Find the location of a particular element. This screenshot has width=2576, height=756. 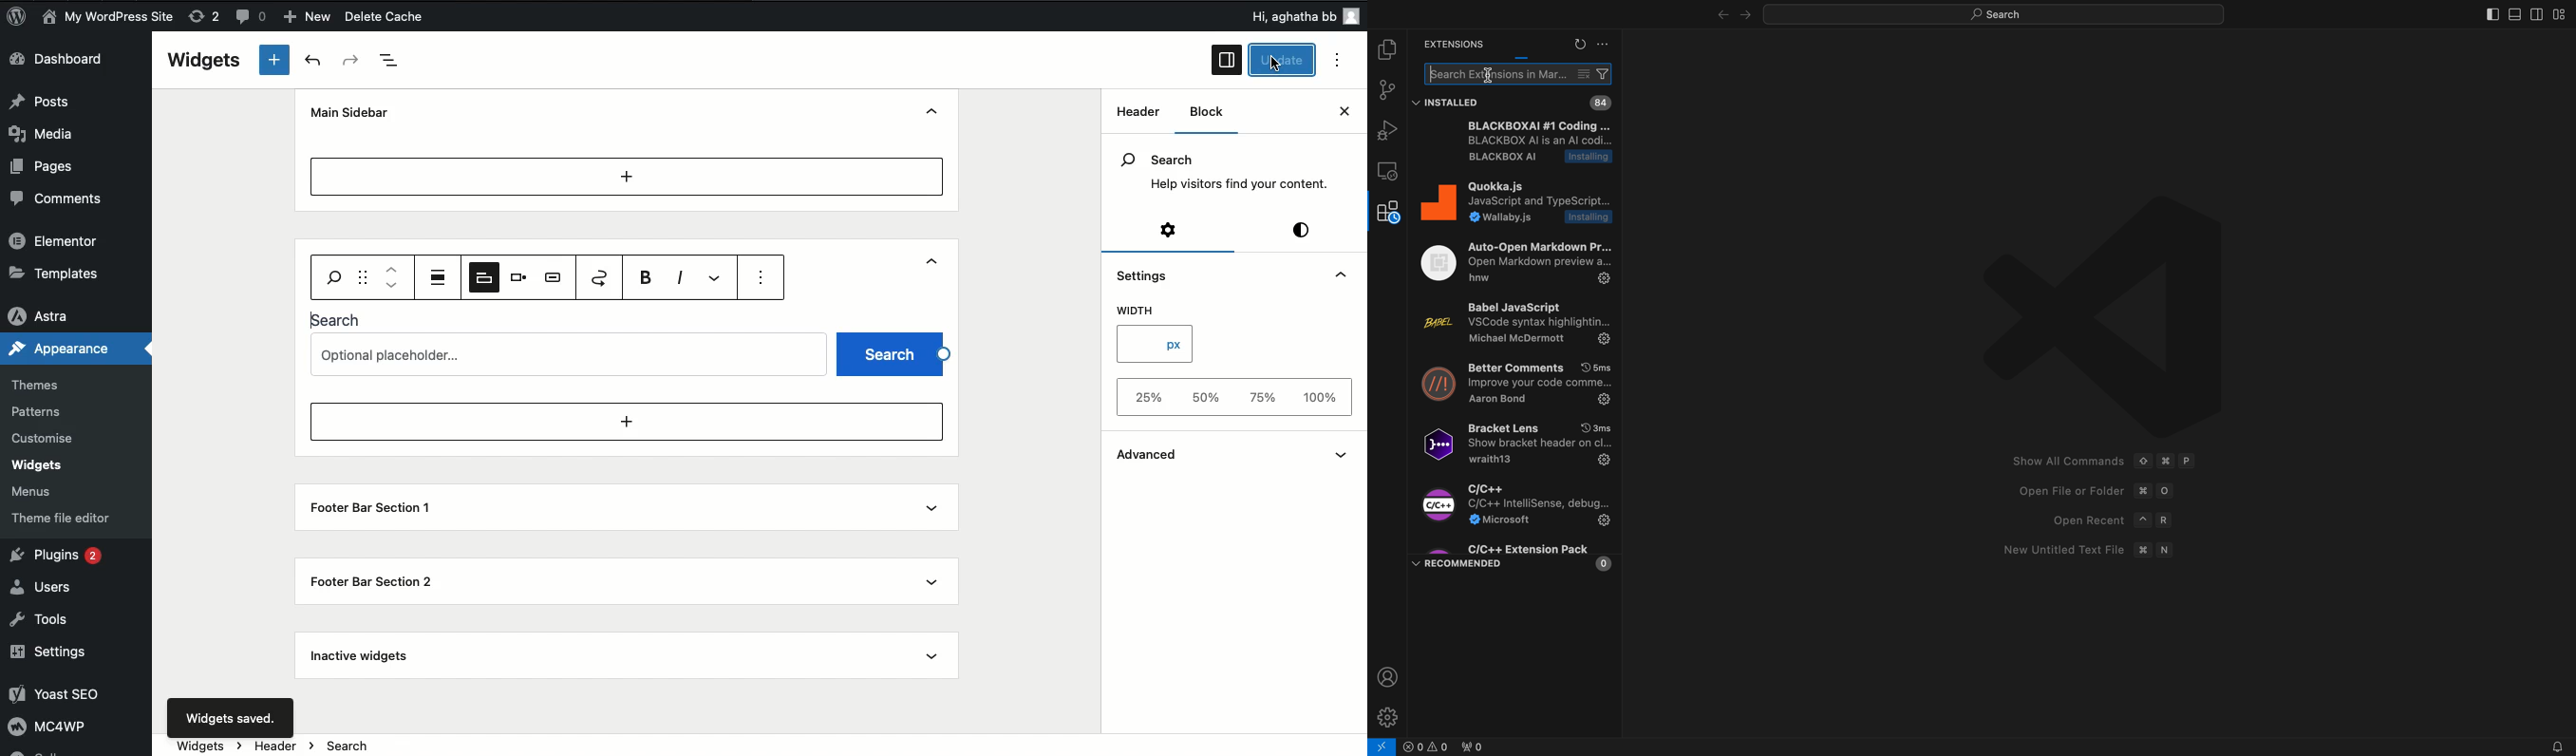

Width is located at coordinates (1140, 312).